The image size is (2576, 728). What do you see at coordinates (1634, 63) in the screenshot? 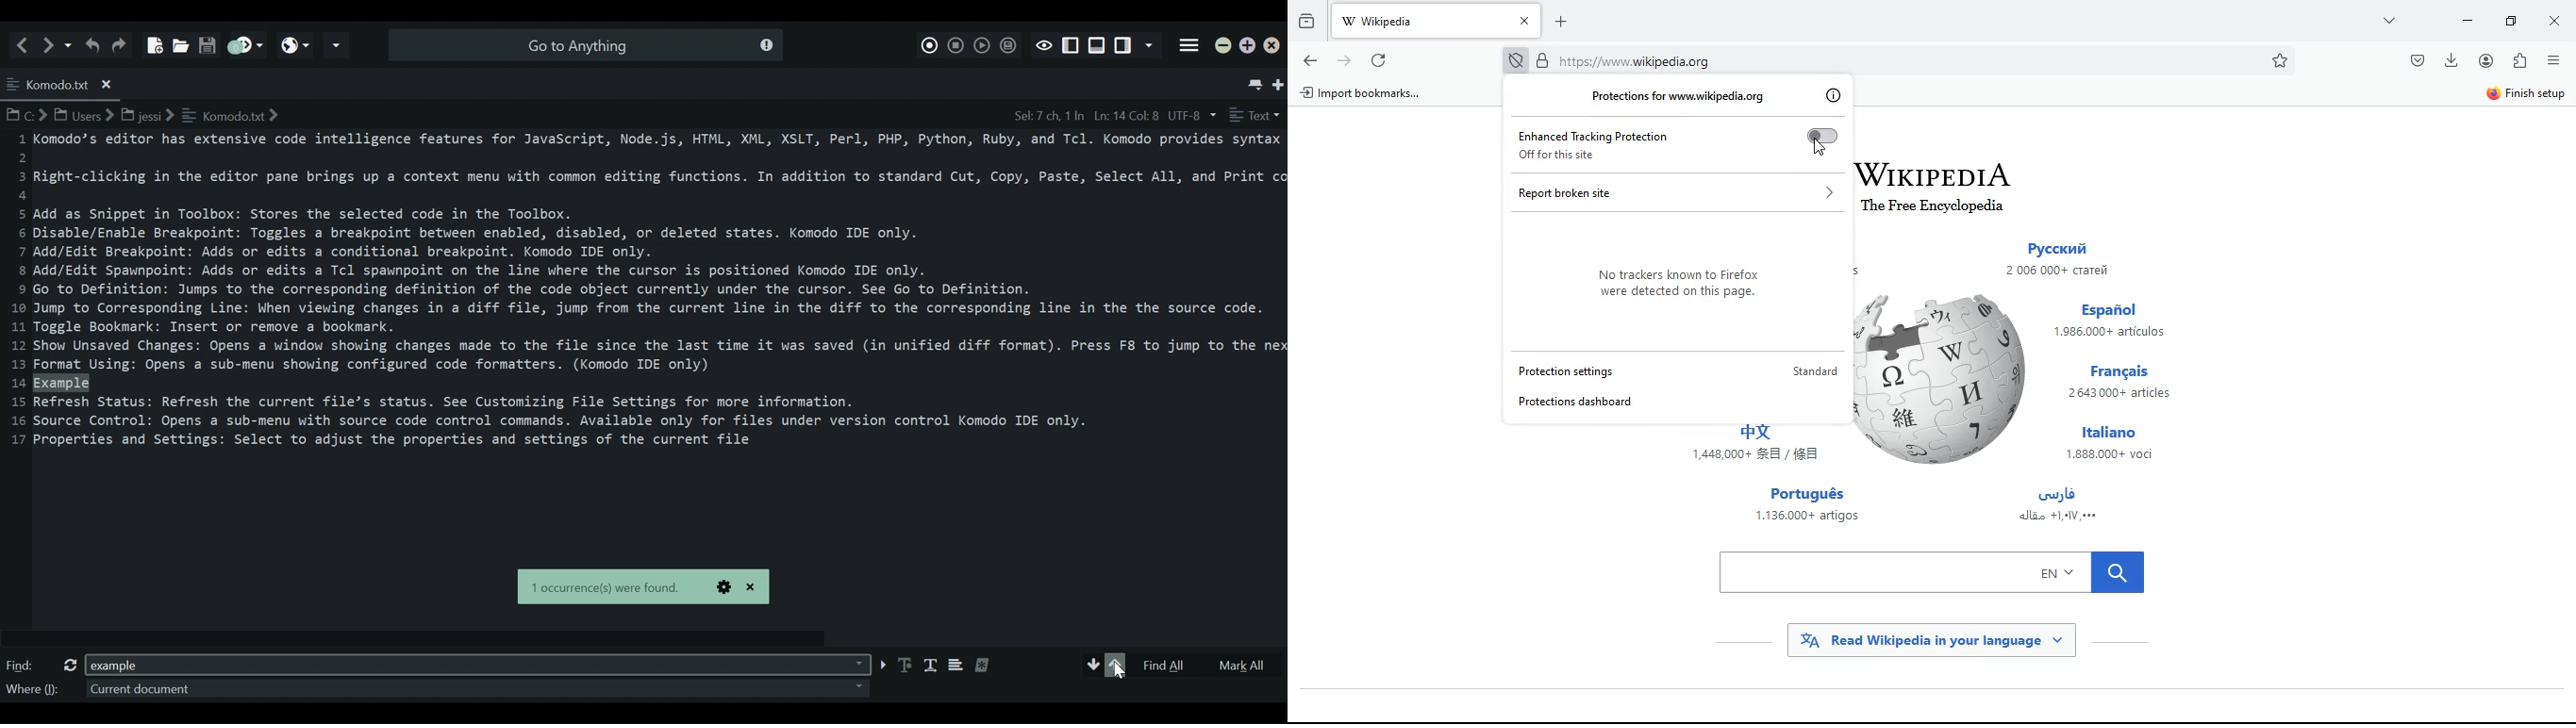
I see `\ttps:/ www. wikipedia.org` at bounding box center [1634, 63].